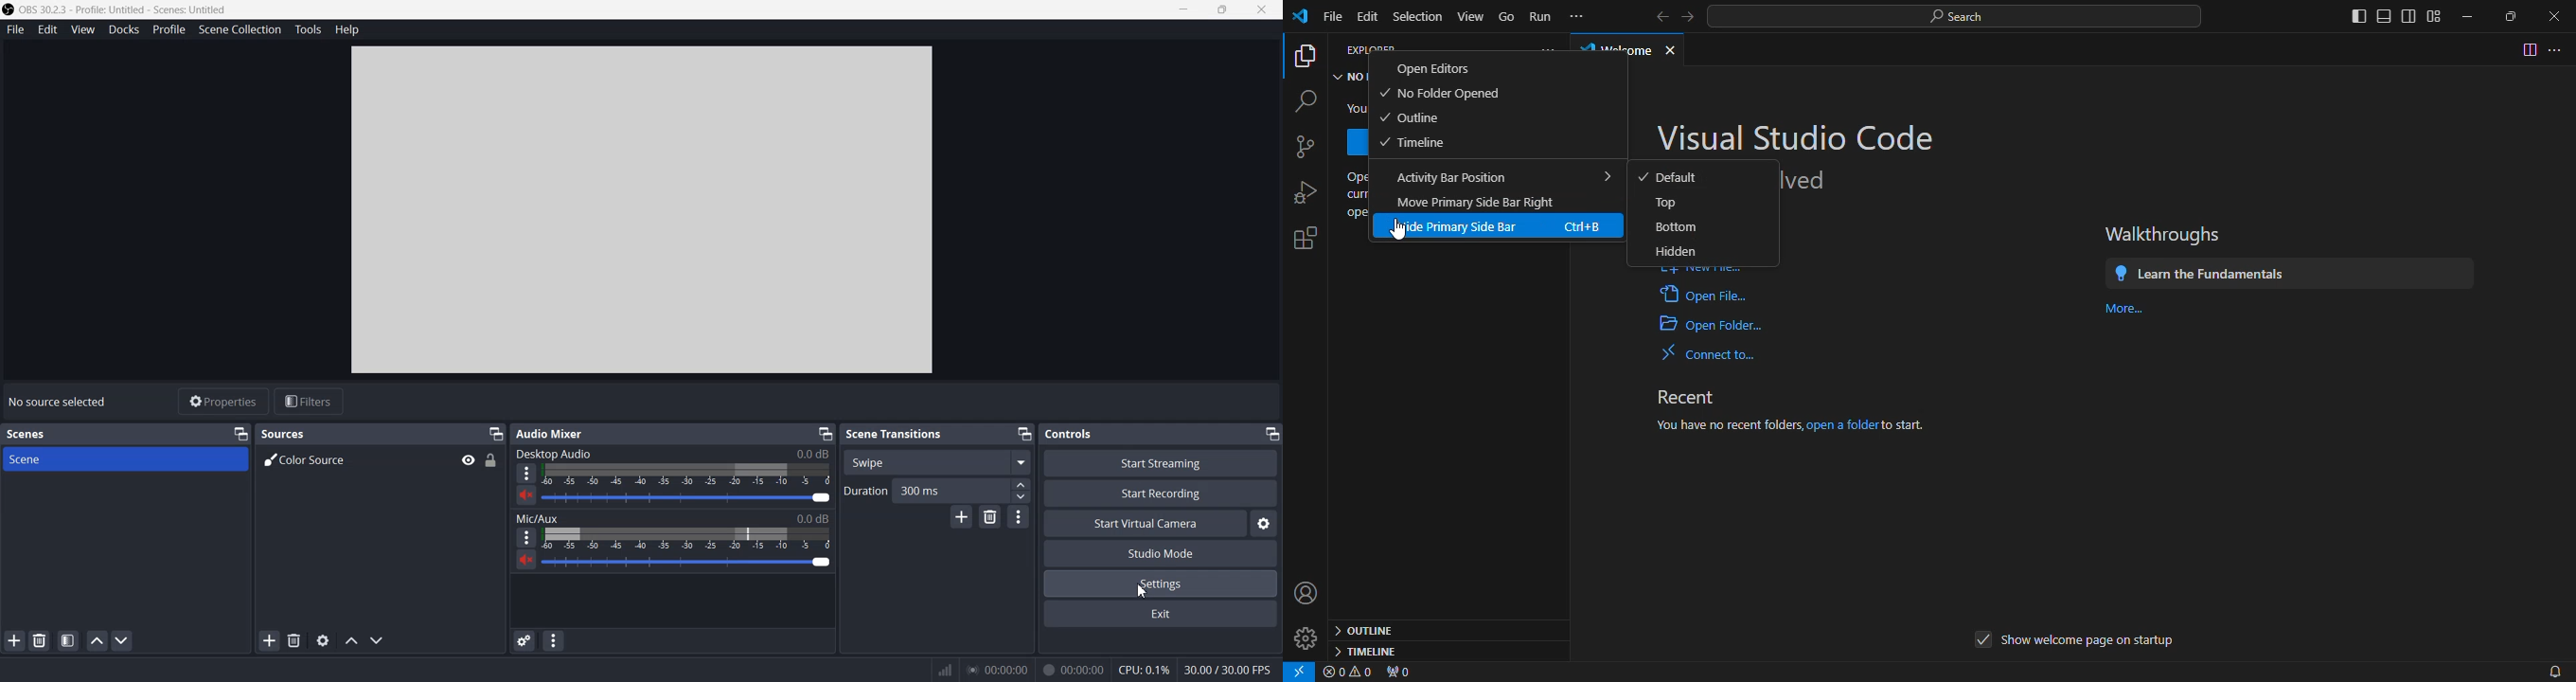 This screenshot has height=700, width=2576. I want to click on Start Streaming, so click(1161, 462).